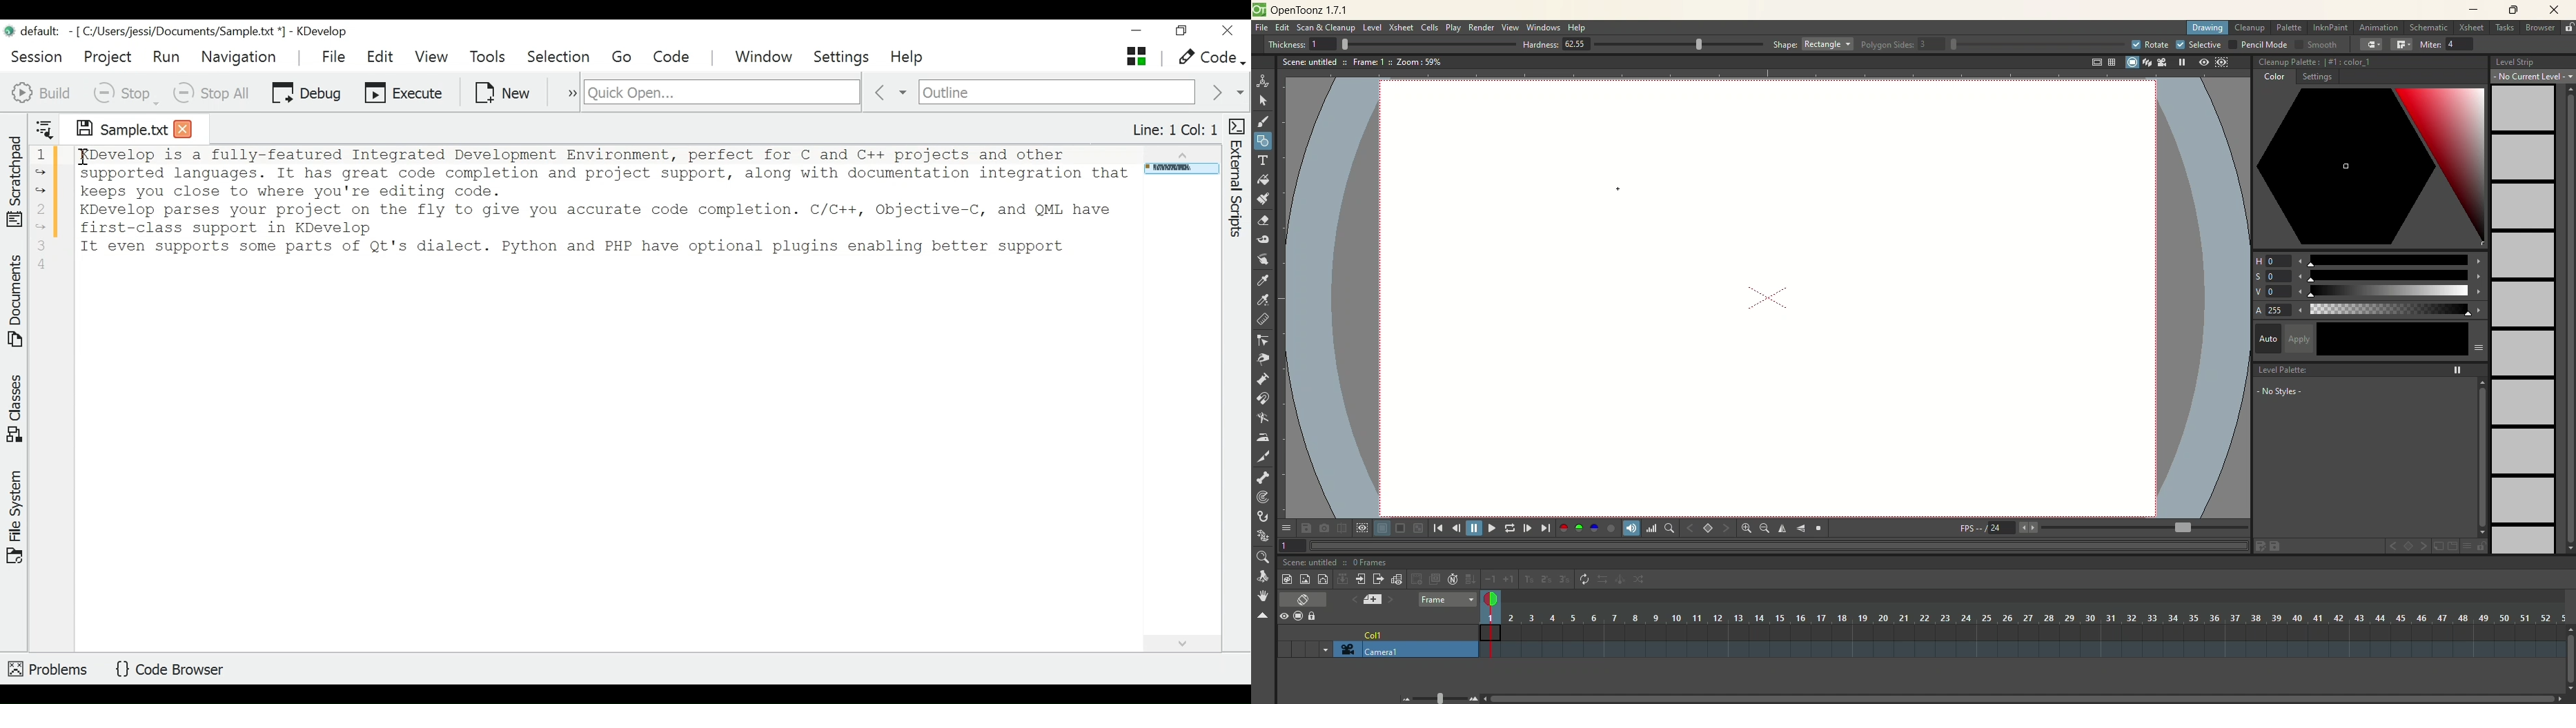 The image size is (2576, 728). Describe the element at coordinates (1992, 45) in the screenshot. I see `Polygon sides 3` at that location.